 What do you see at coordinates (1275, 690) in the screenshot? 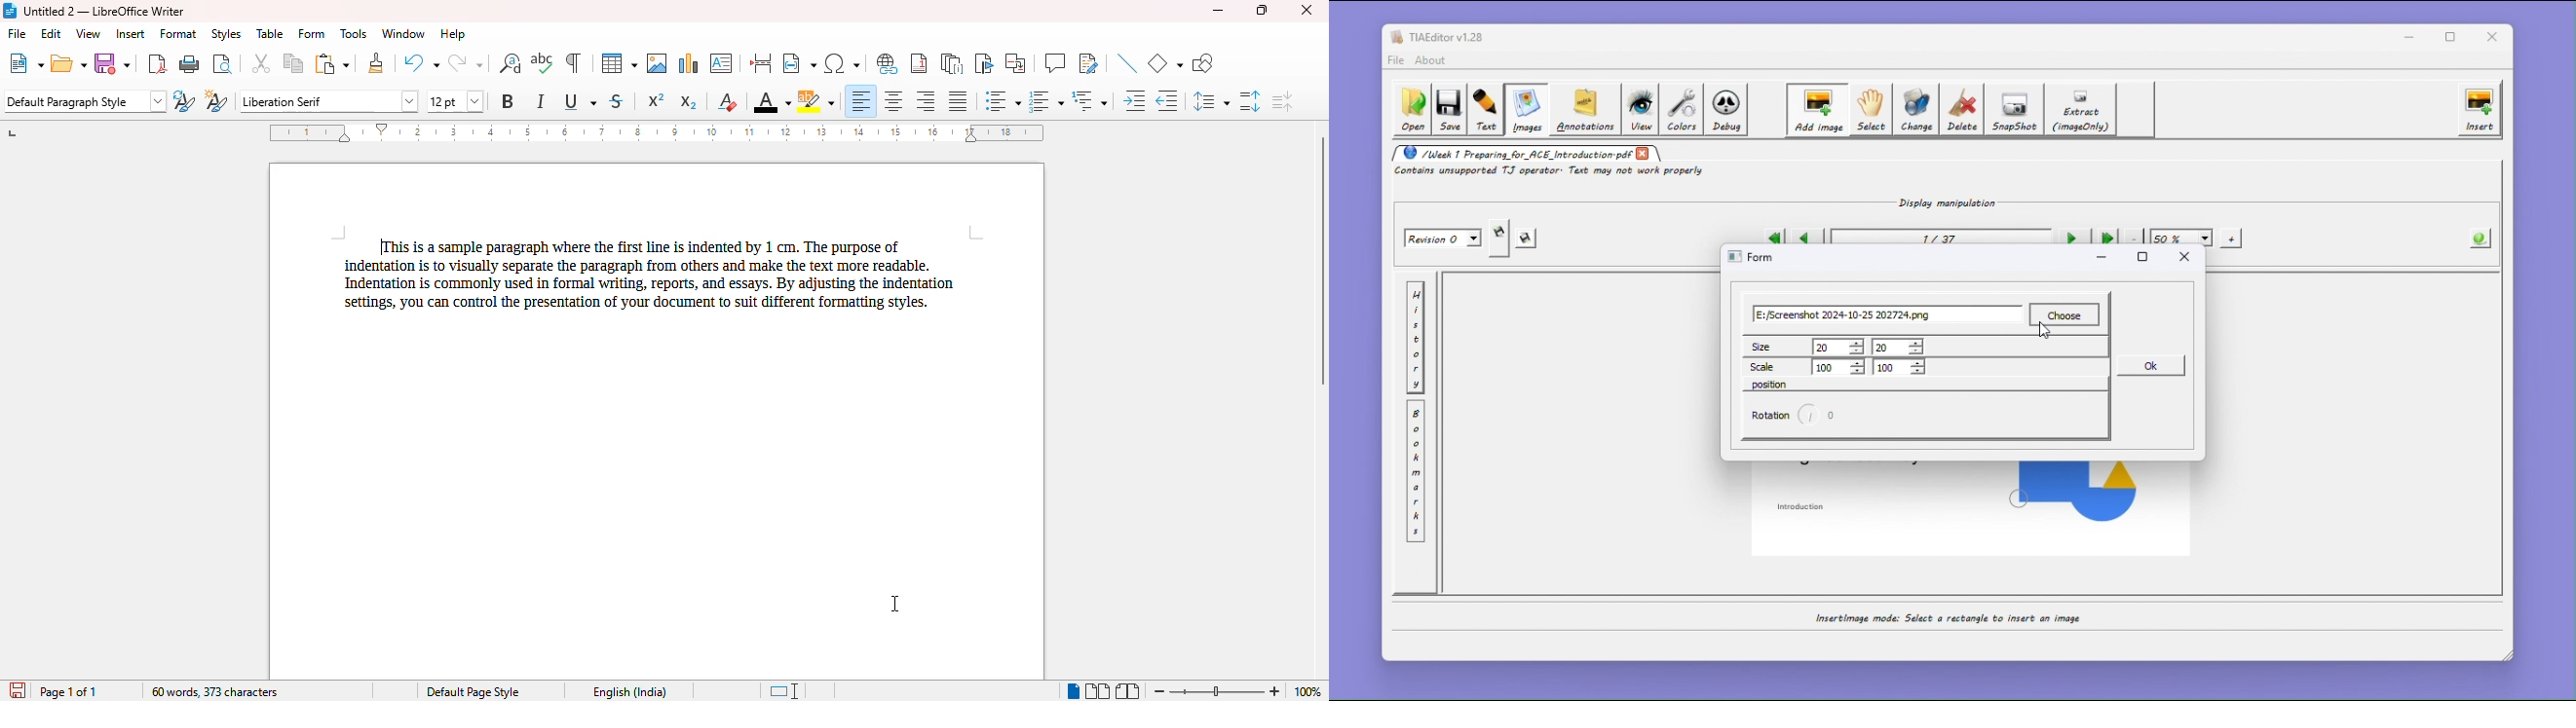
I see `zoom in` at bounding box center [1275, 690].